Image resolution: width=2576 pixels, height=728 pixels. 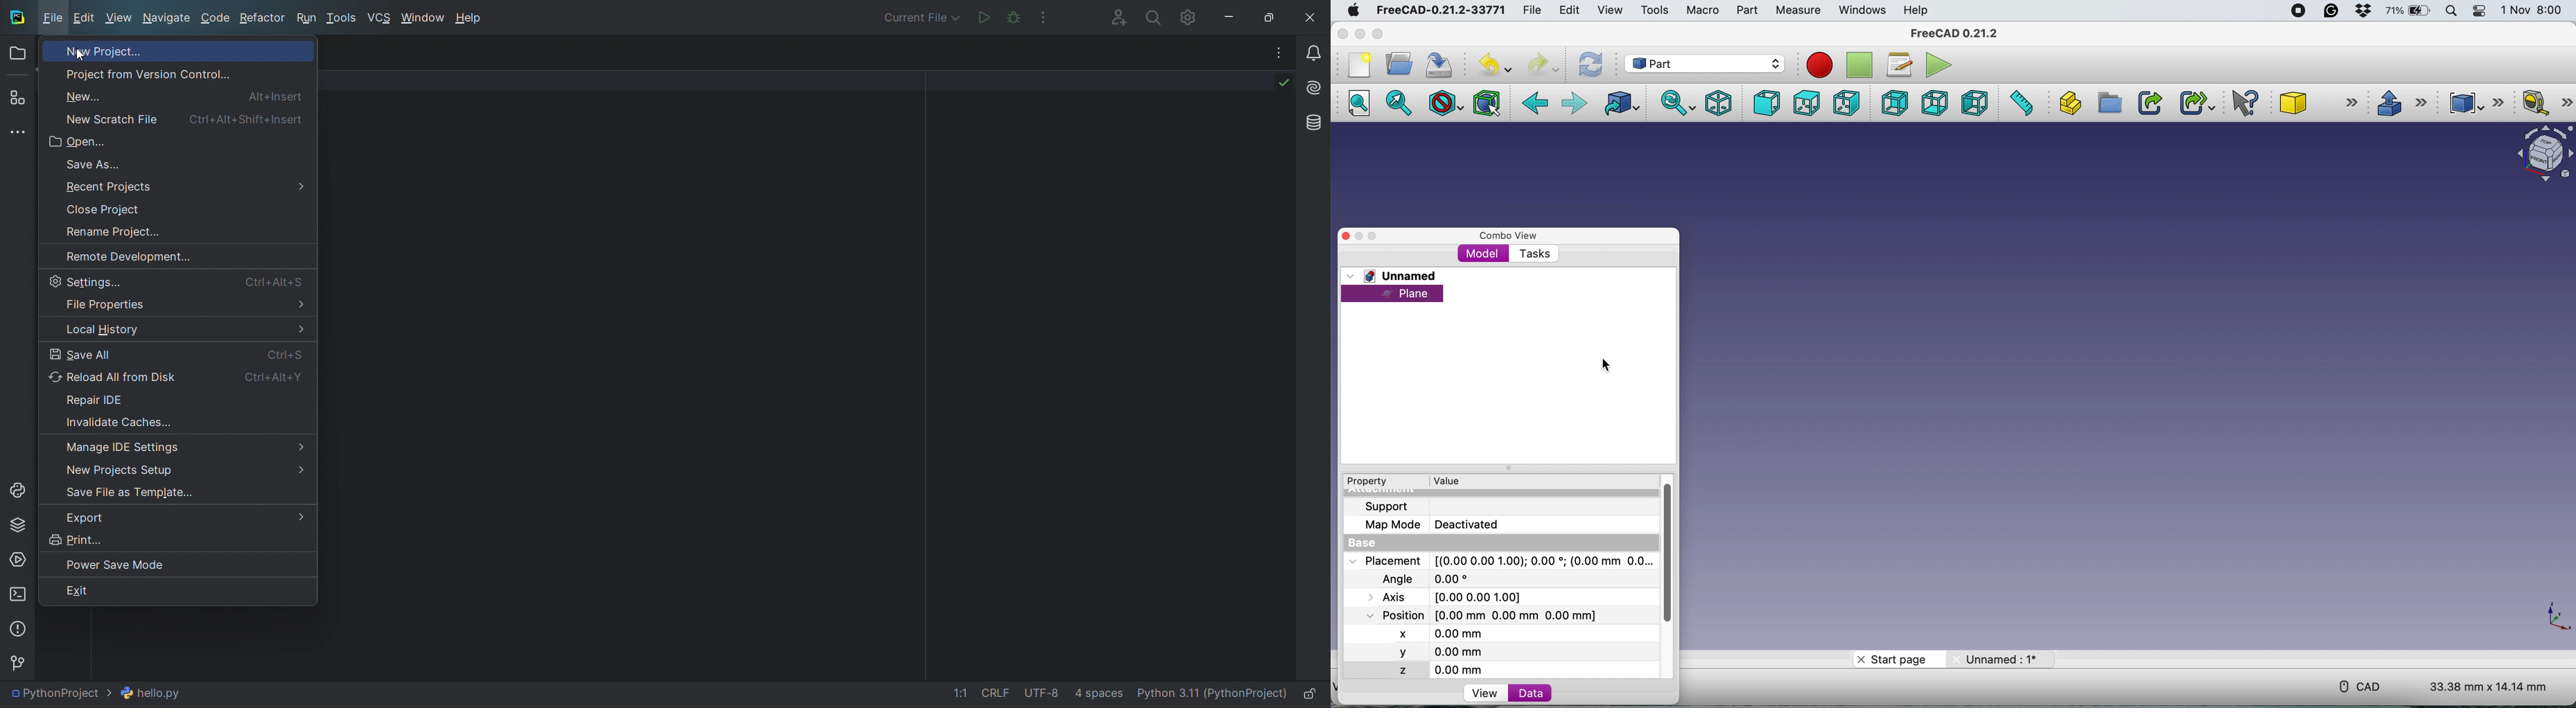 I want to click on file, so click(x=1529, y=10).